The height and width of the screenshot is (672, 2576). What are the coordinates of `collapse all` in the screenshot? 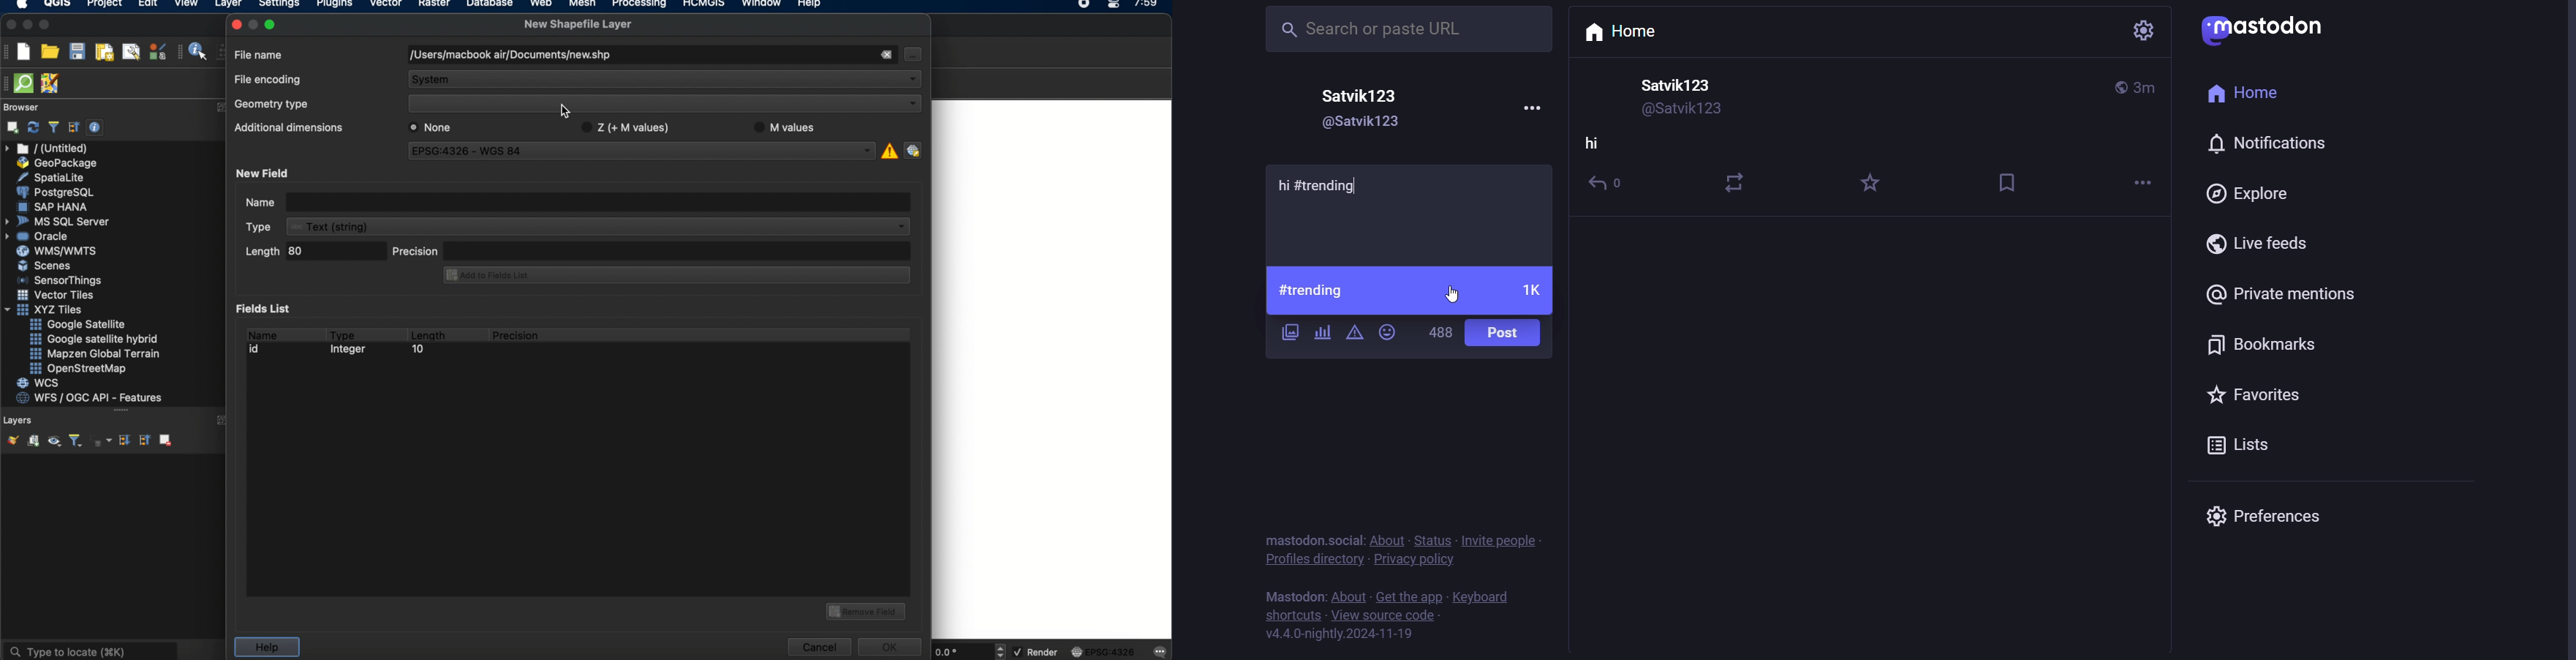 It's located at (144, 439).